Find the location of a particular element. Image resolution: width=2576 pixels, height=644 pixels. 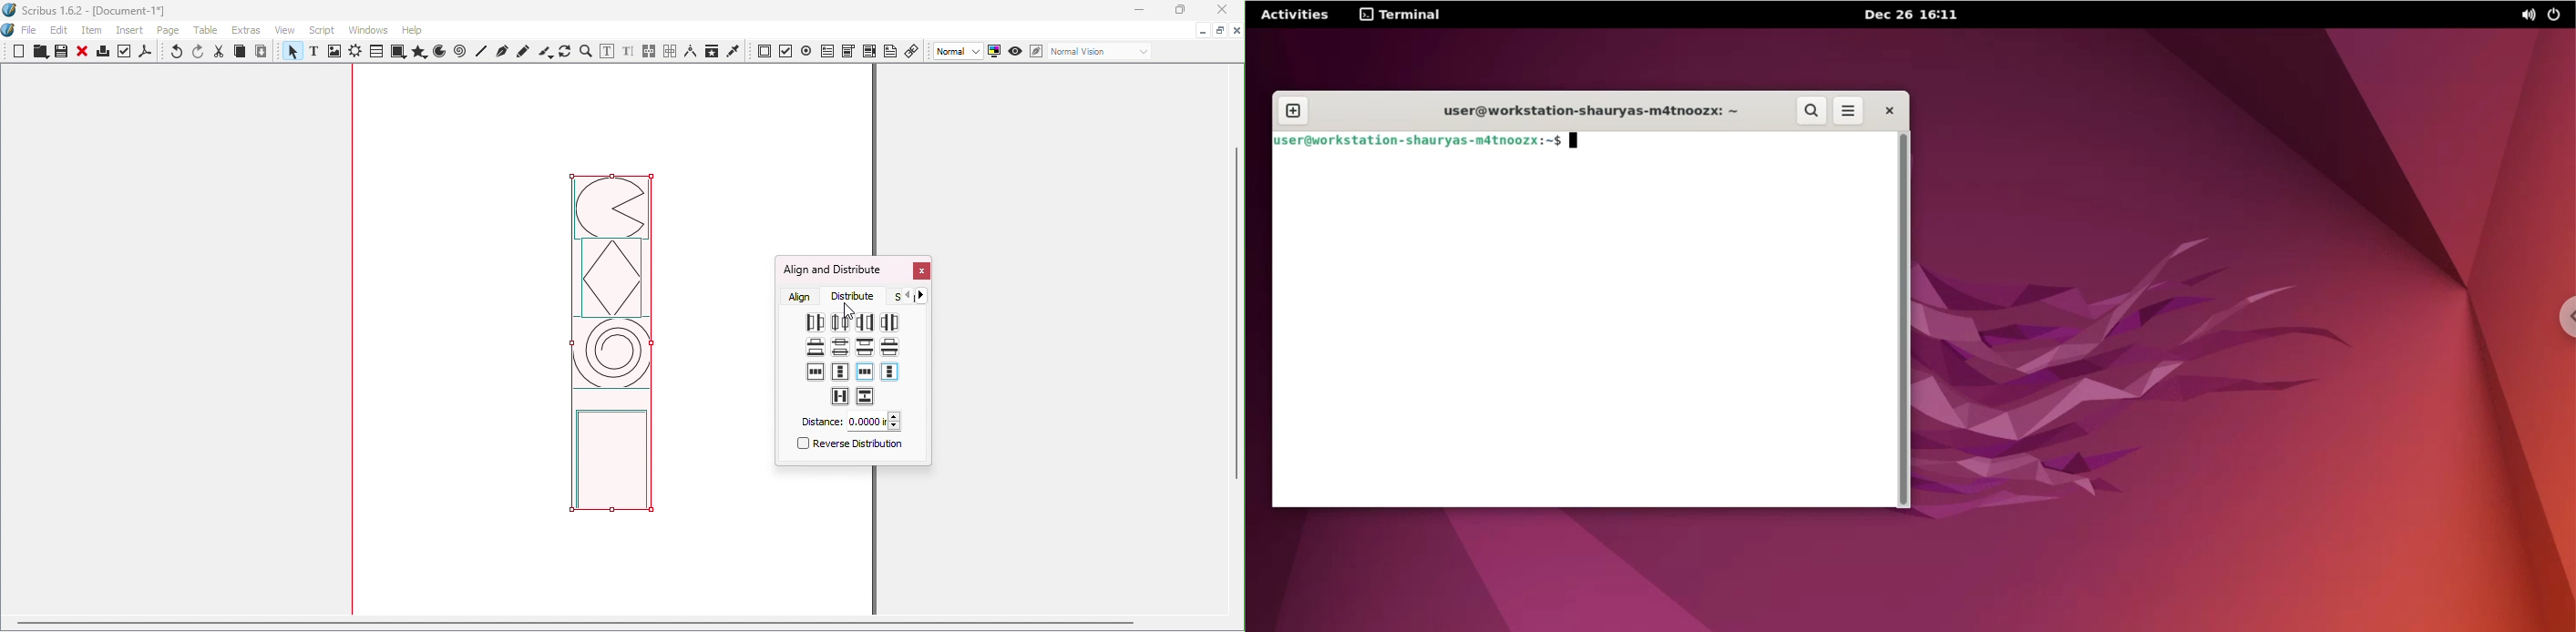

Redo is located at coordinates (200, 52).